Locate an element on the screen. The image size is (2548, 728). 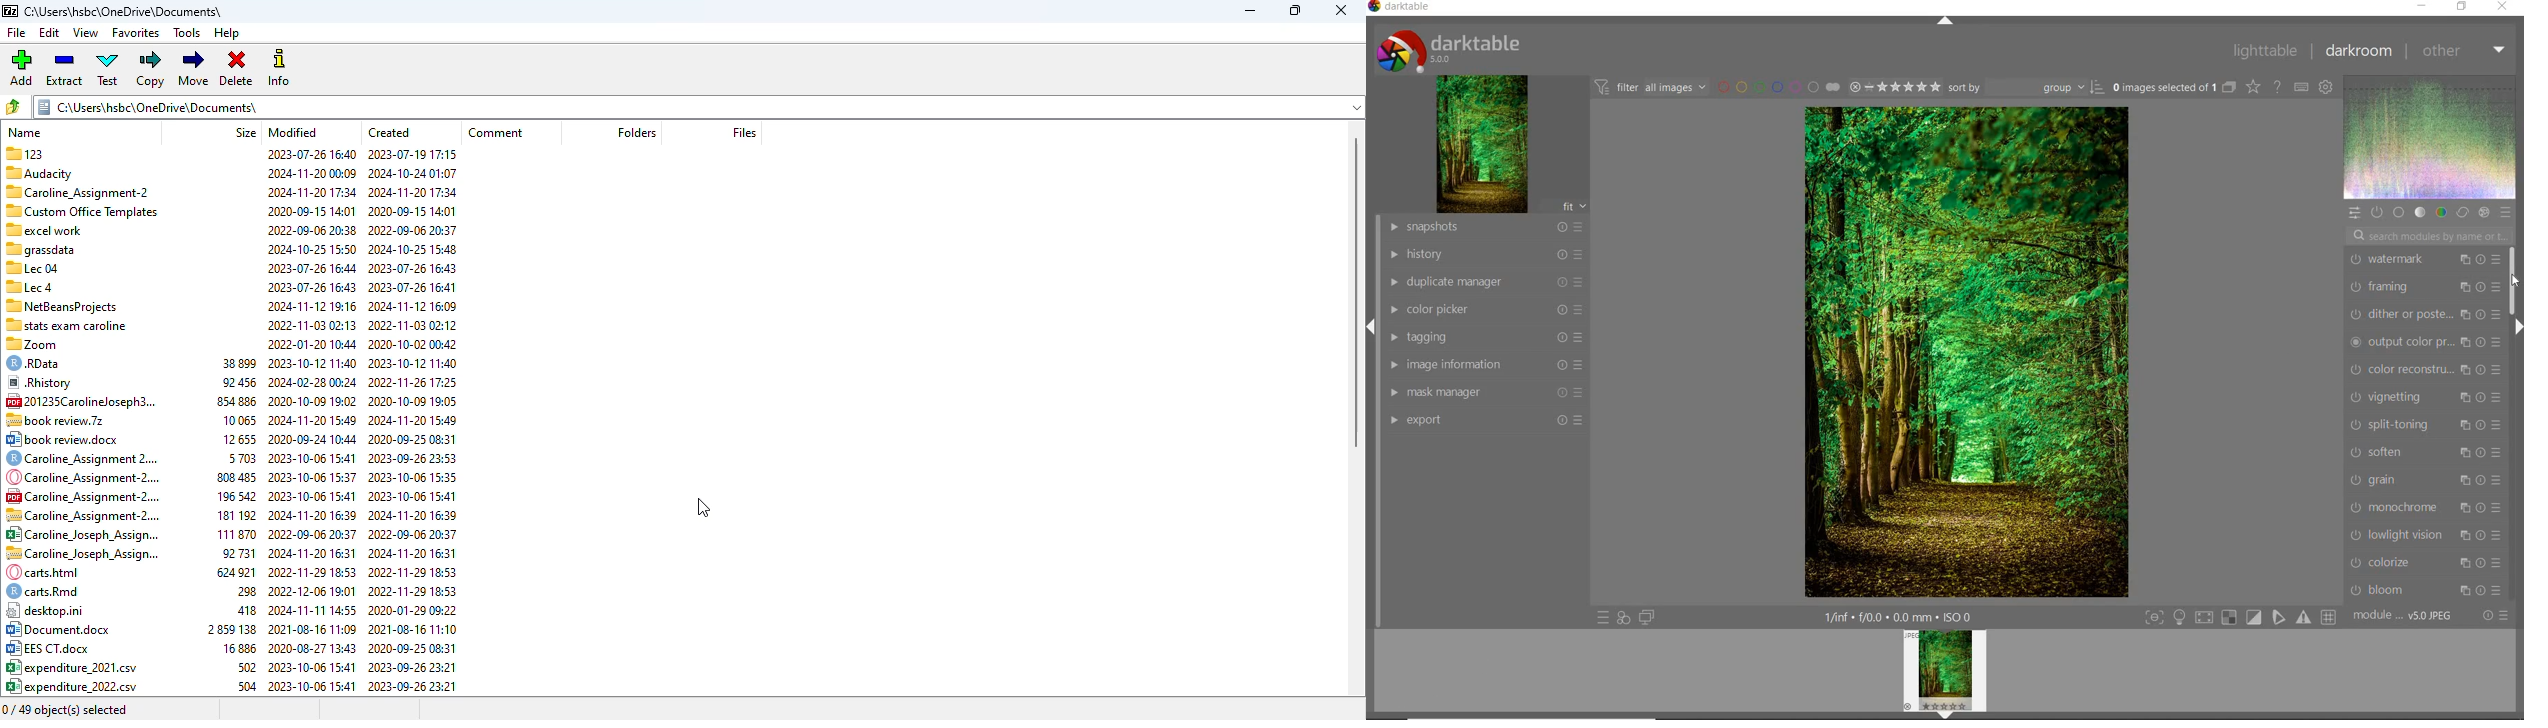
QUICK ACCESS TO PRESETS is located at coordinates (1603, 617).